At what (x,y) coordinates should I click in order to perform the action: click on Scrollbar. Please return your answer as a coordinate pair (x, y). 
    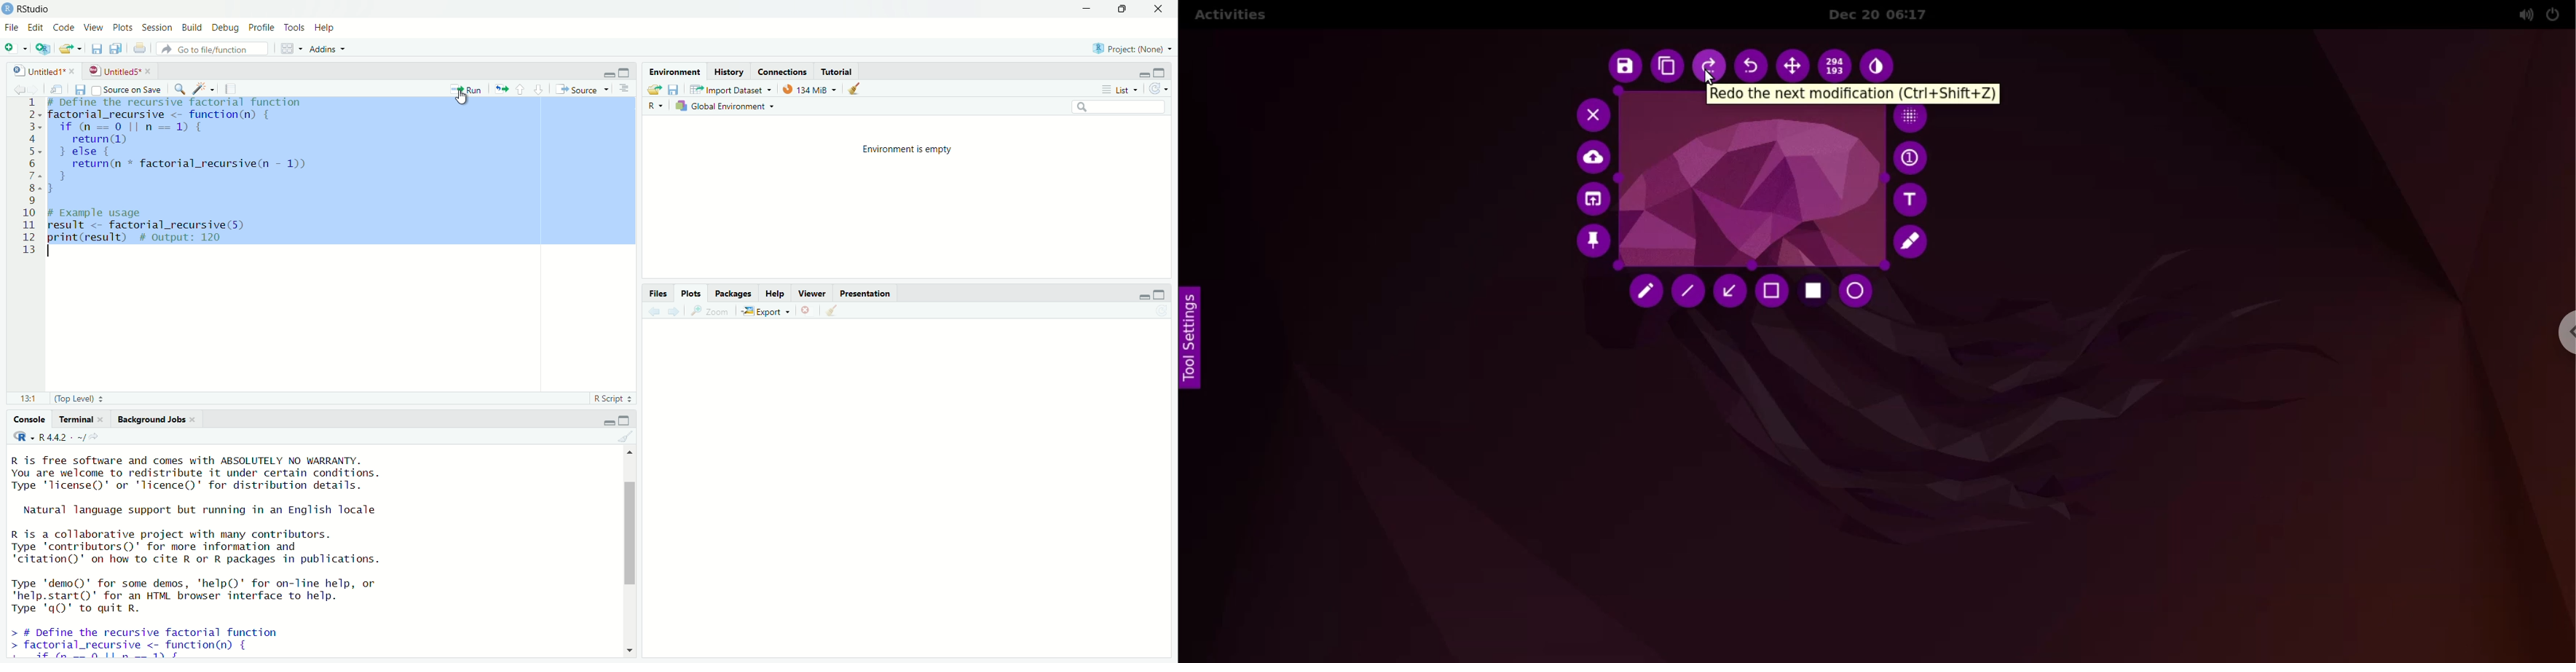
    Looking at the image, I should click on (632, 563).